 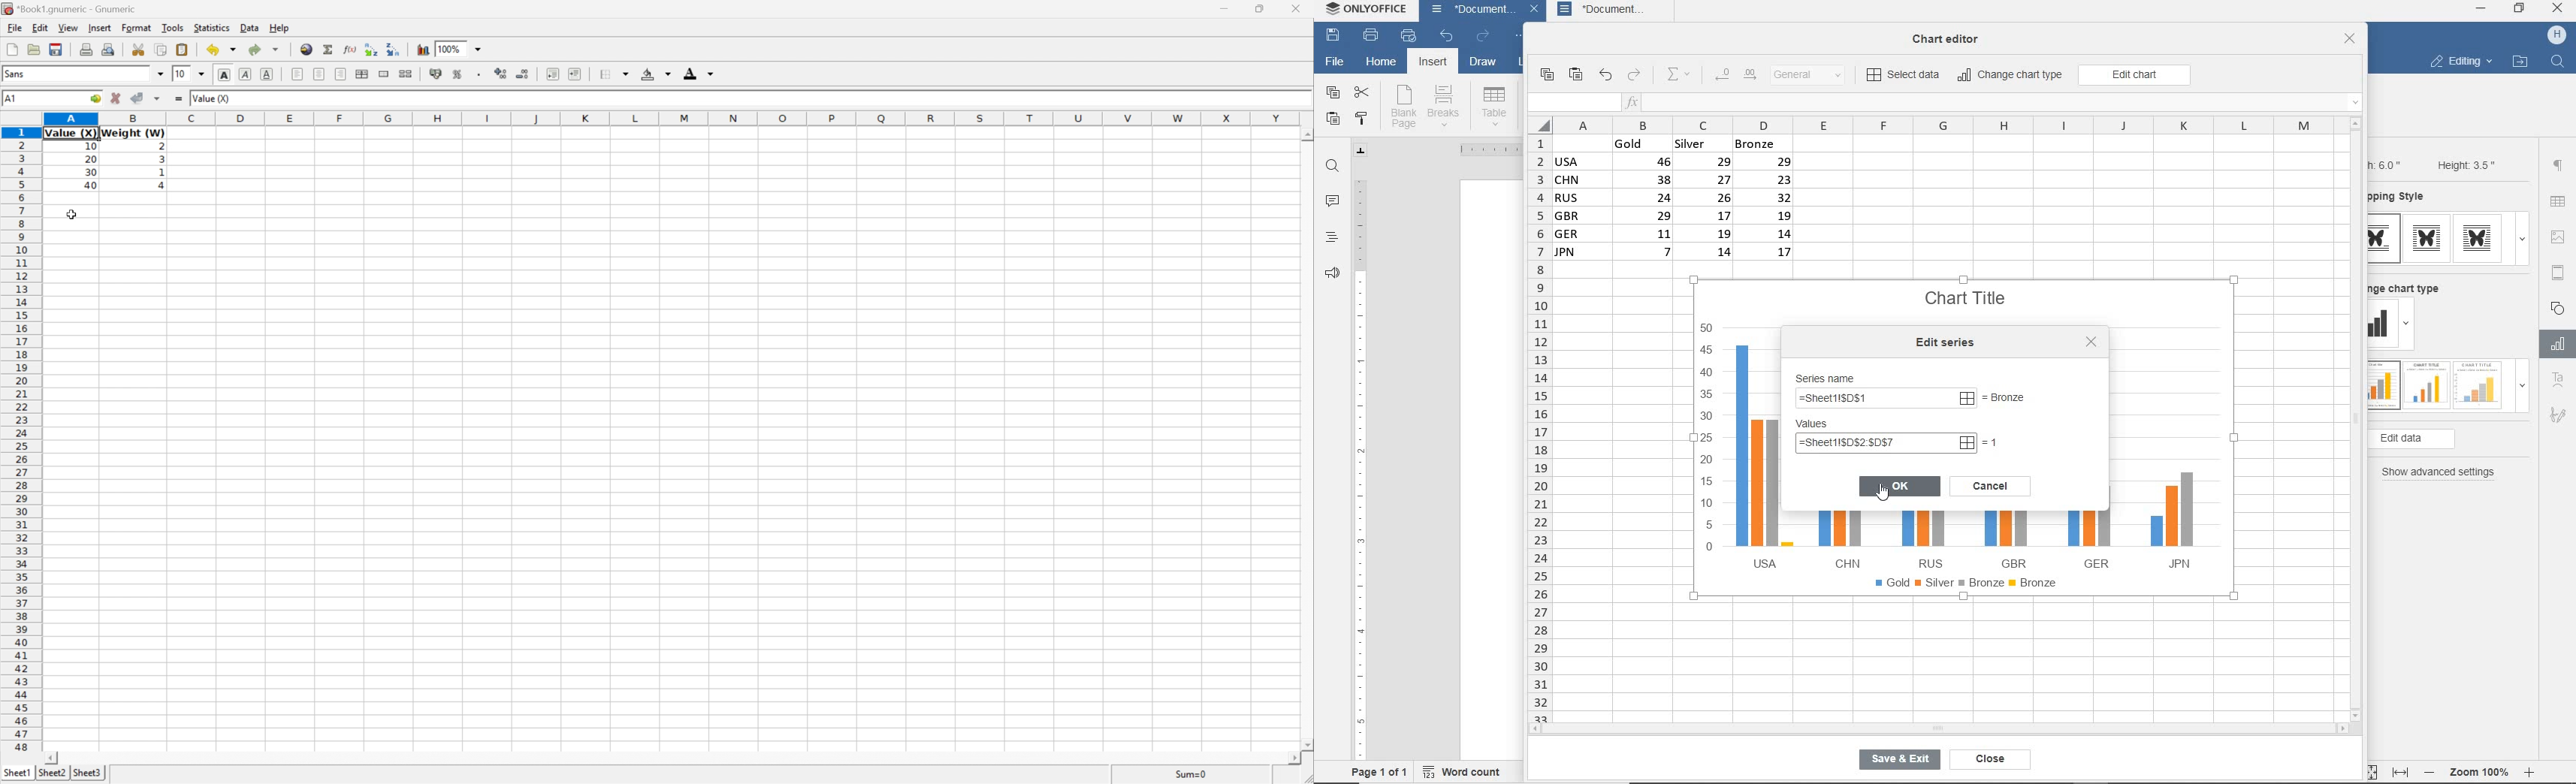 I want to click on Insert chart, so click(x=423, y=50).